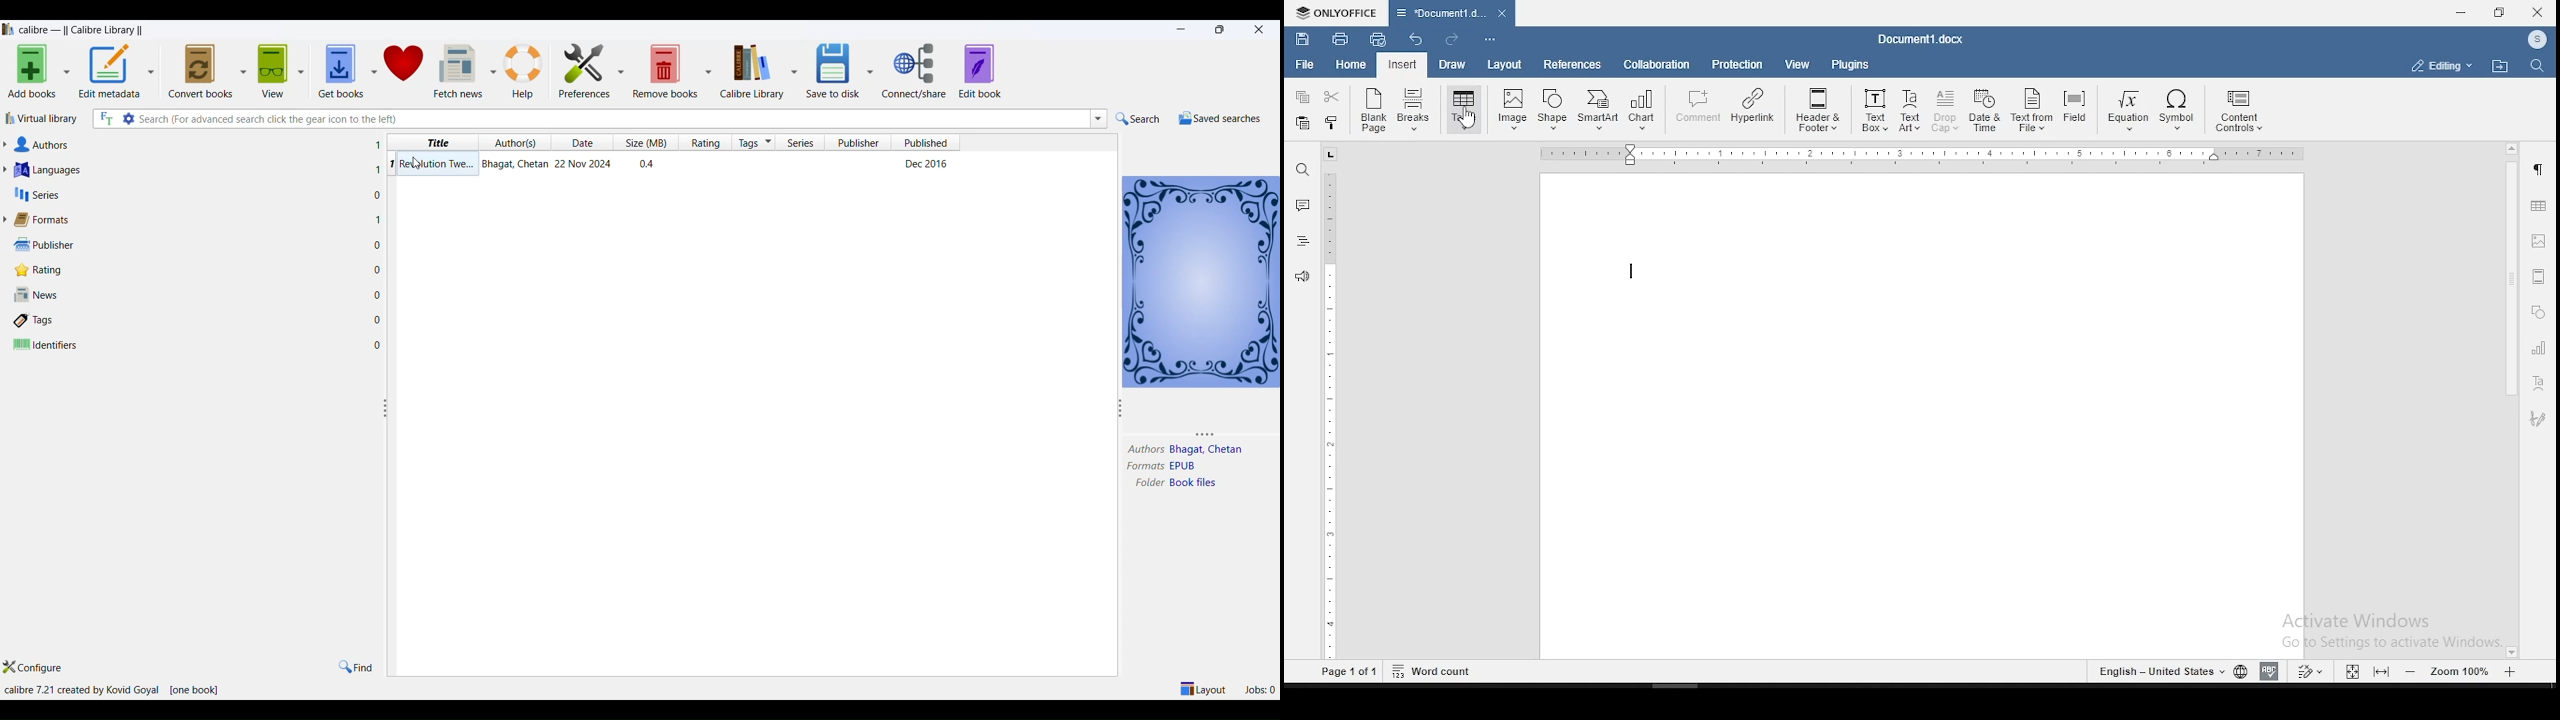 The width and height of the screenshot is (2576, 728). What do you see at coordinates (755, 143) in the screenshot?
I see `tags` at bounding box center [755, 143].